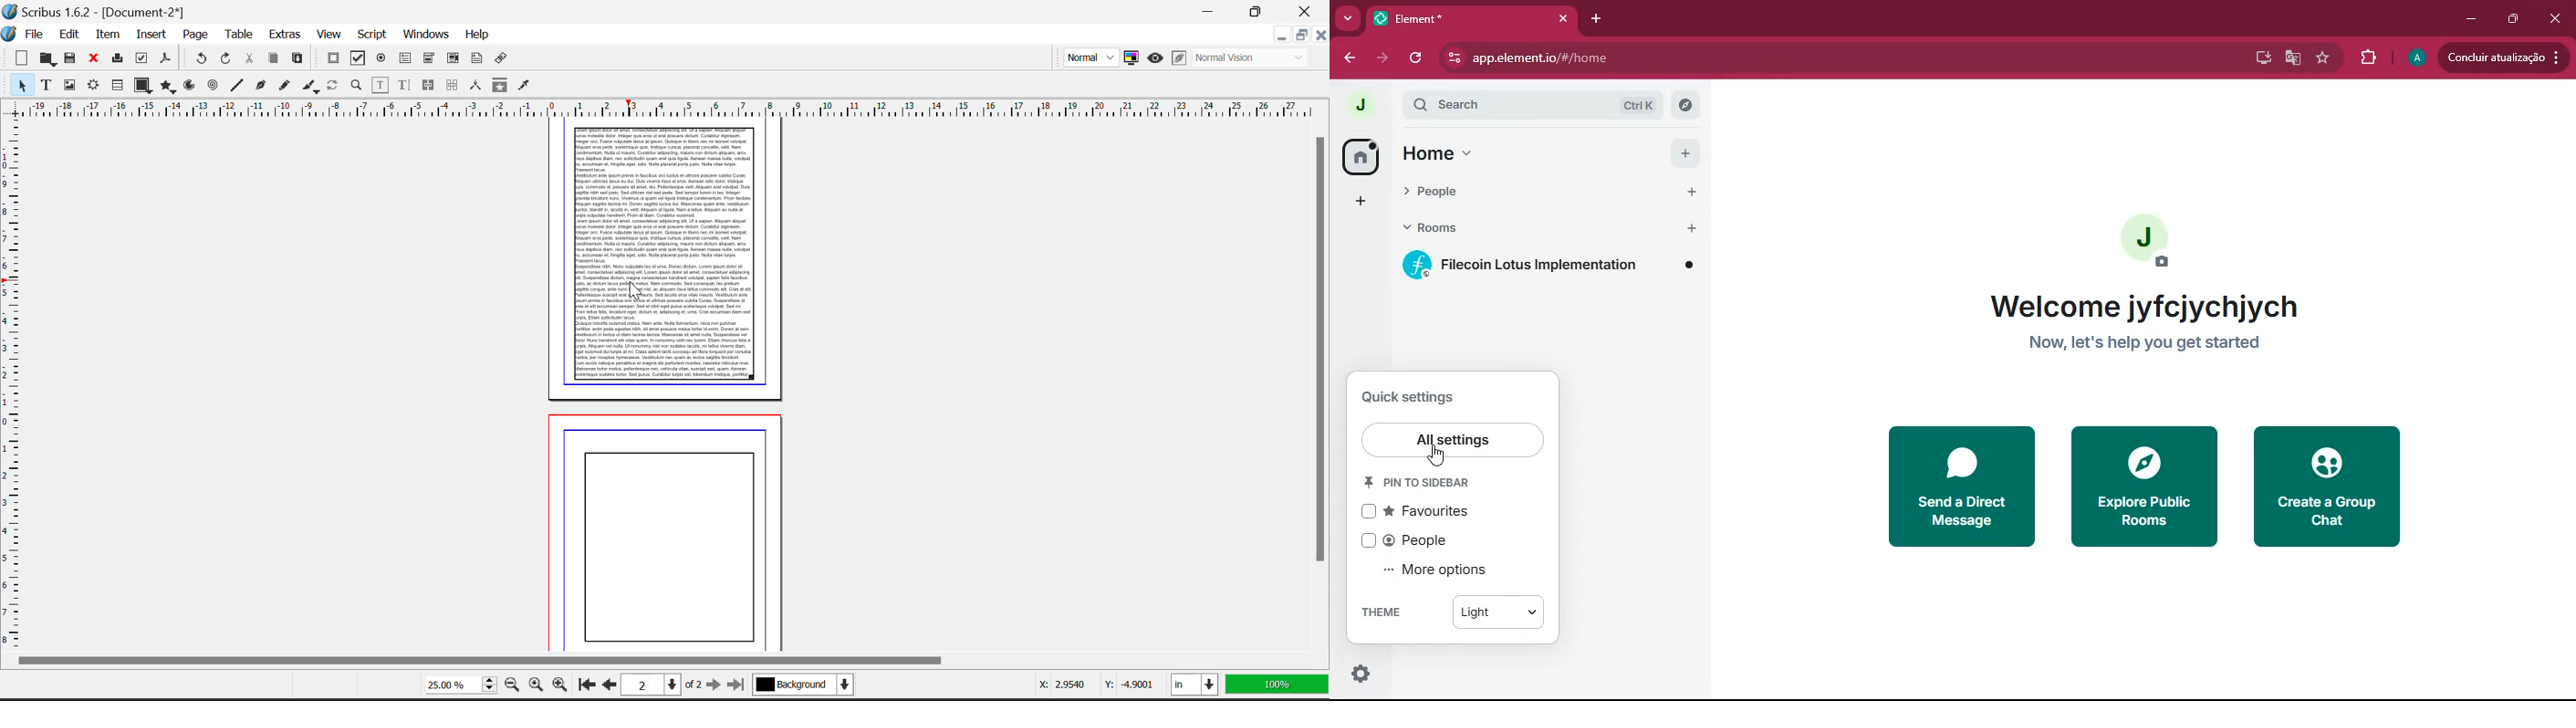  Describe the element at coordinates (2258, 58) in the screenshot. I see `desktop` at that location.